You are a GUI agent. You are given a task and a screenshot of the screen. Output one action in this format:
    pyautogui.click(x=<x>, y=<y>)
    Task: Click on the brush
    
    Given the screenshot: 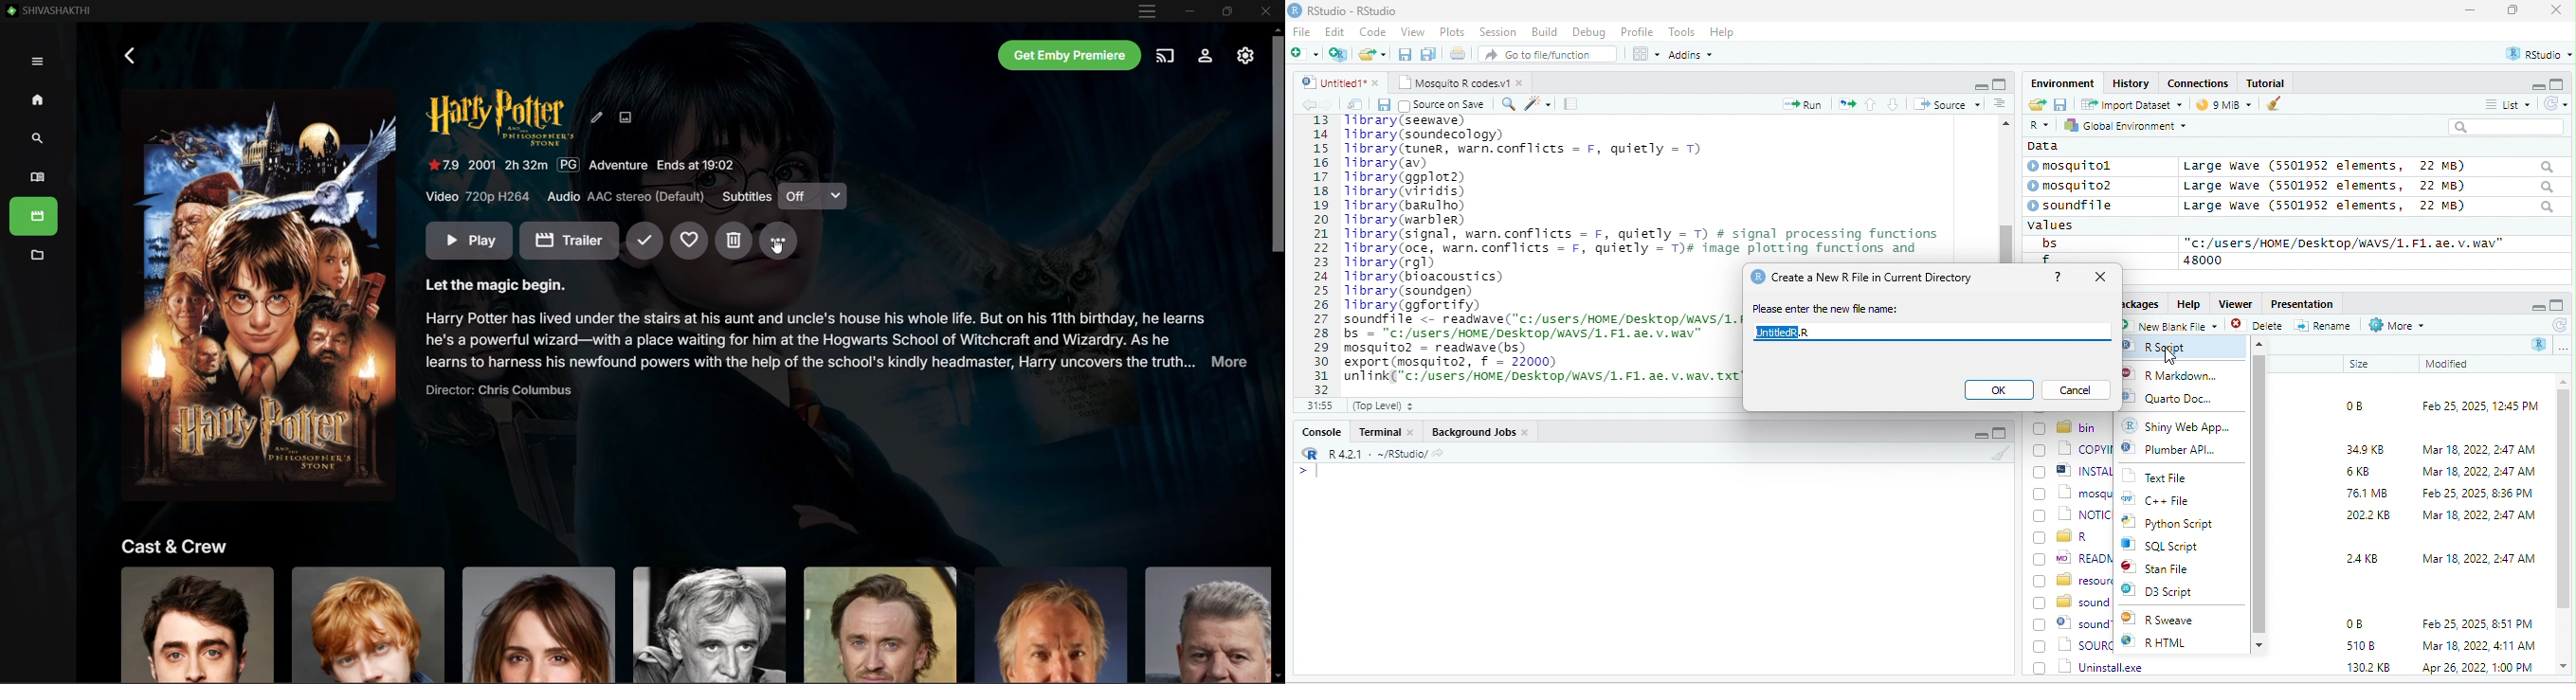 What is the action you would take?
    pyautogui.click(x=2003, y=454)
    